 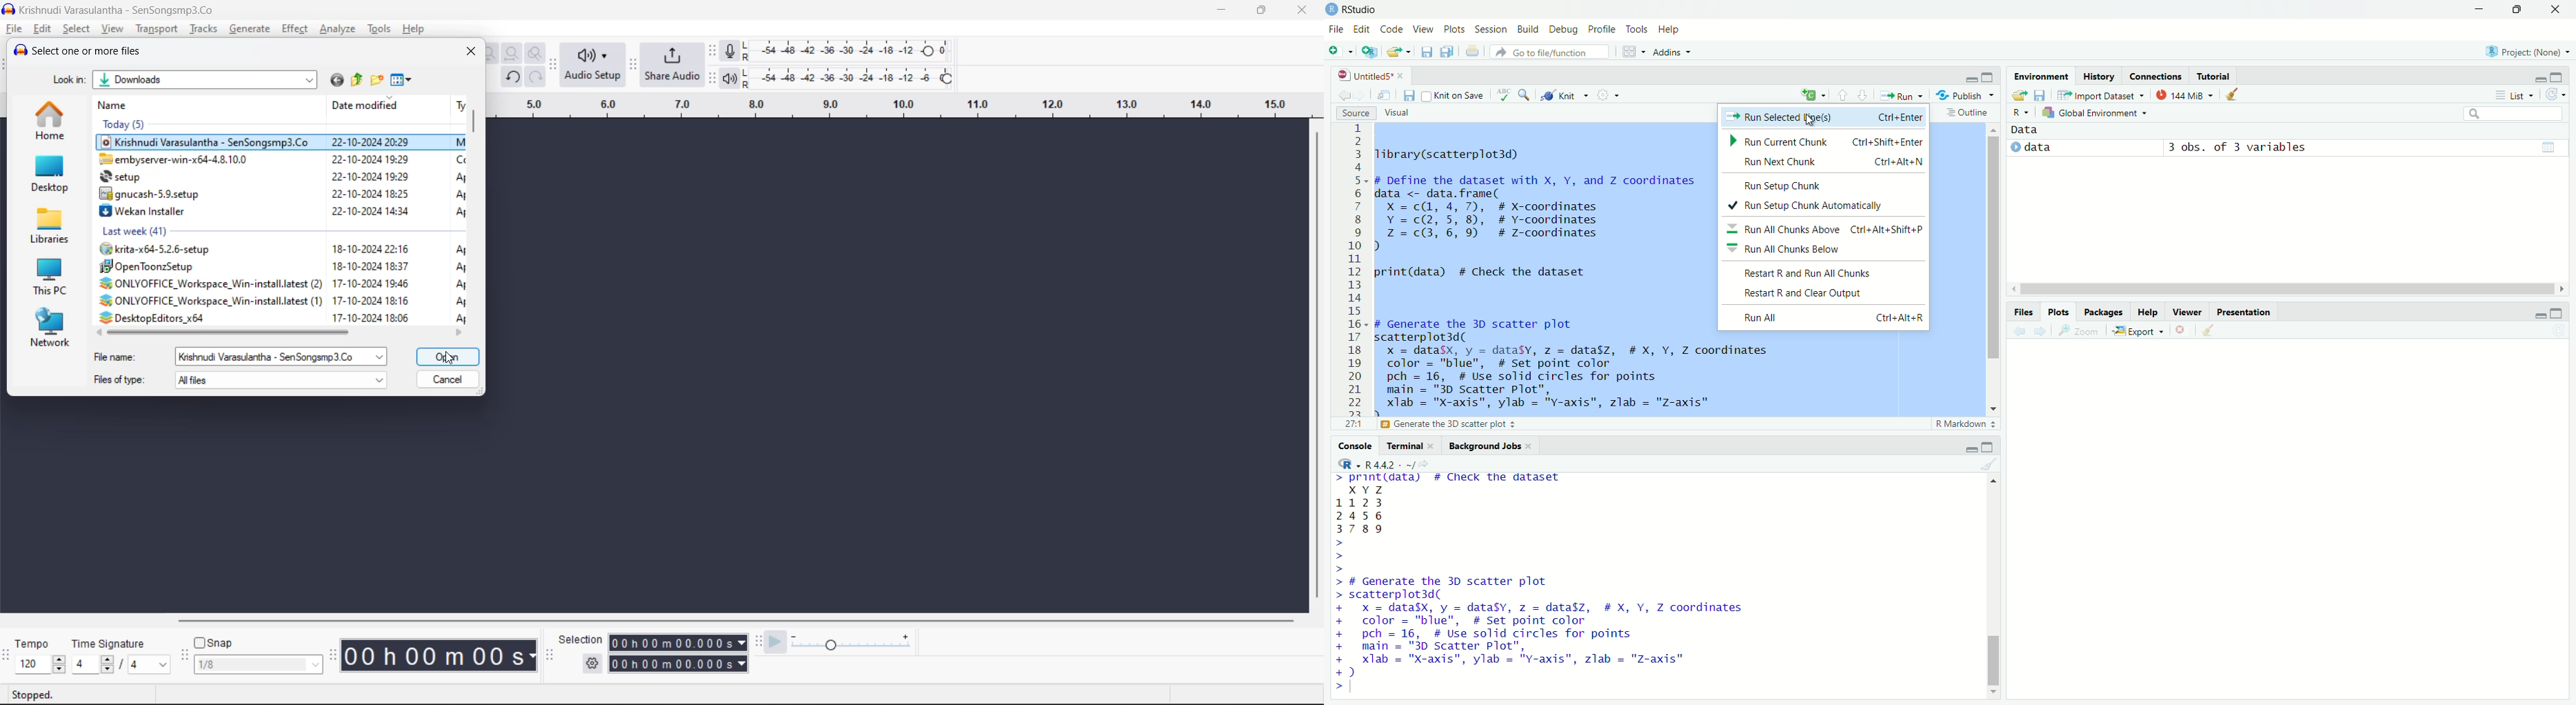 I want to click on console, so click(x=1349, y=445).